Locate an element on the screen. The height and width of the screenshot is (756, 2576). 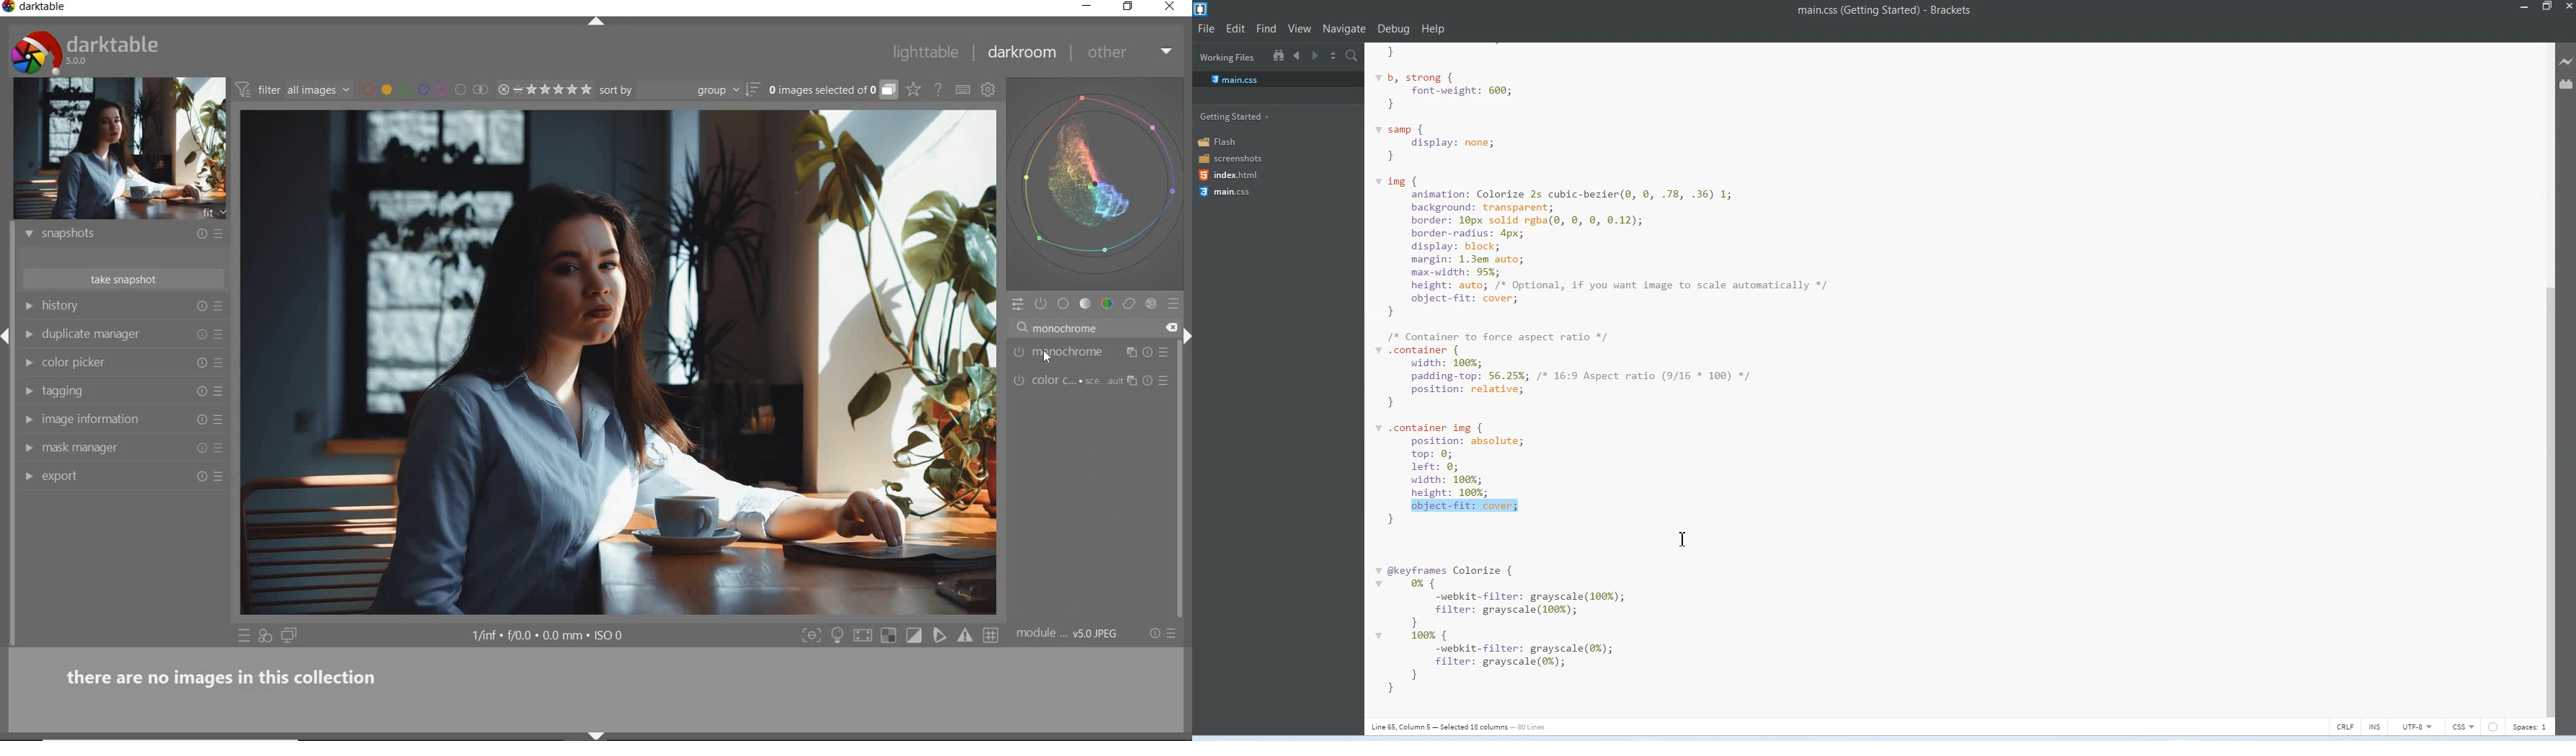
show module is located at coordinates (27, 306).